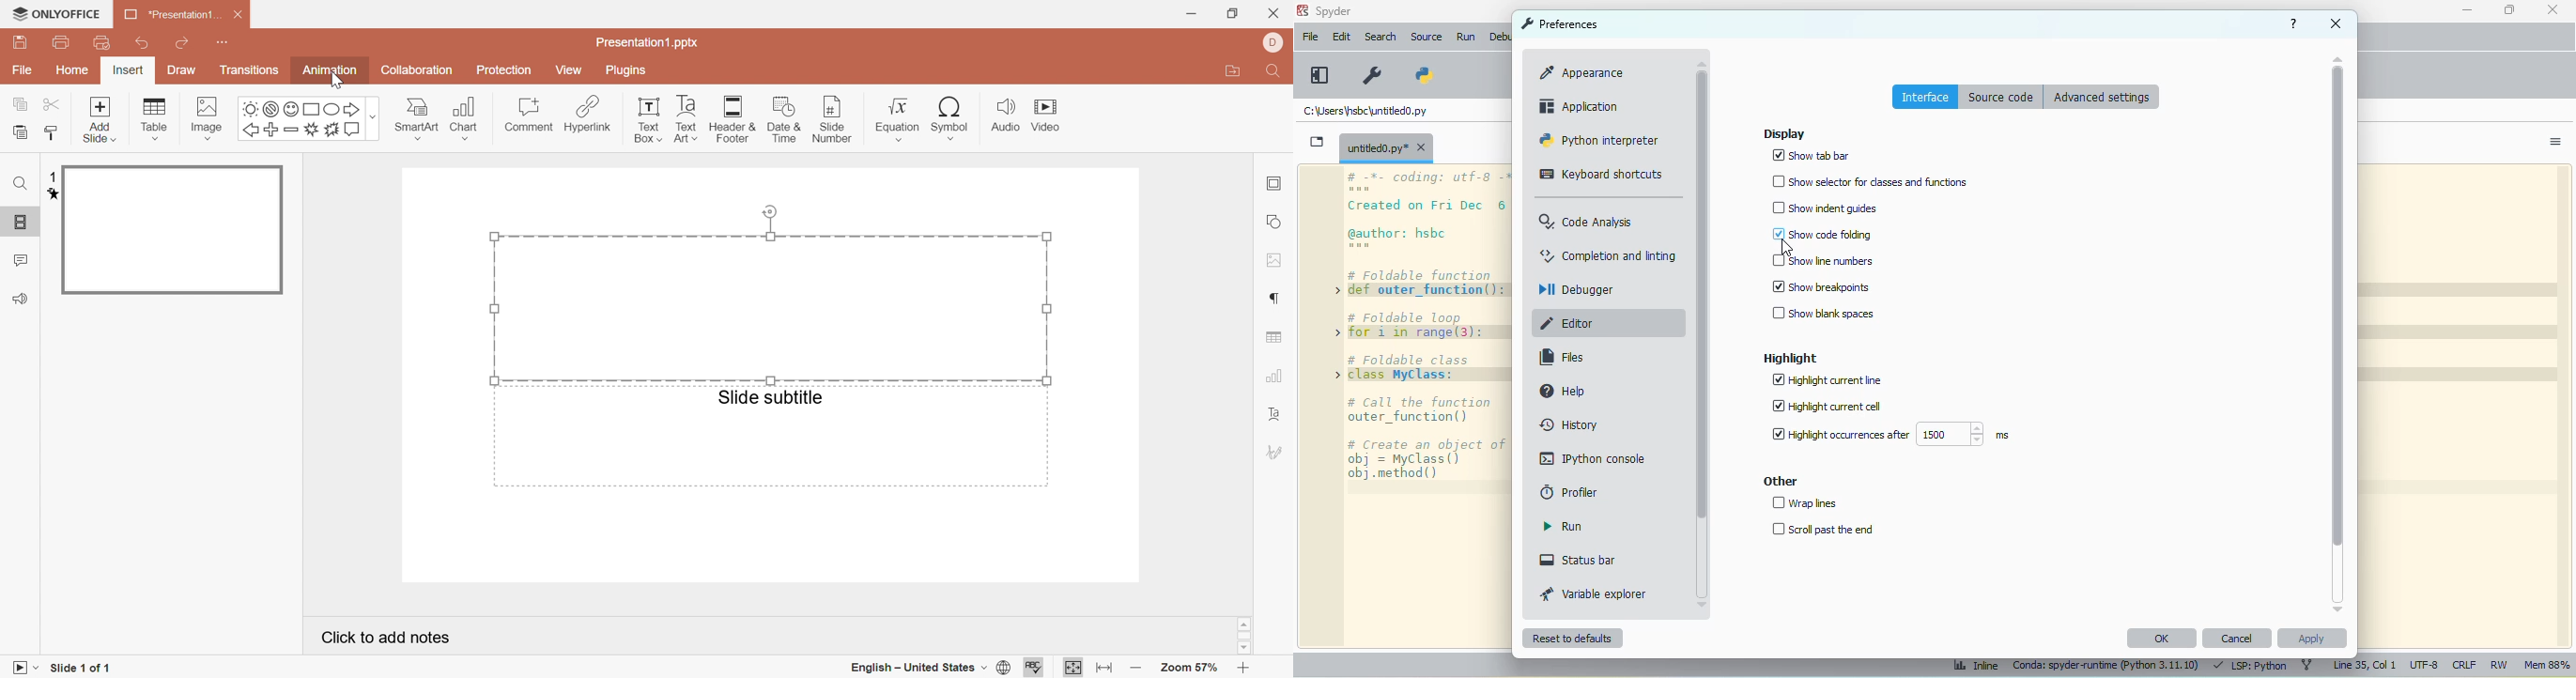  Describe the element at coordinates (917, 669) in the screenshot. I see `english - united states` at that location.